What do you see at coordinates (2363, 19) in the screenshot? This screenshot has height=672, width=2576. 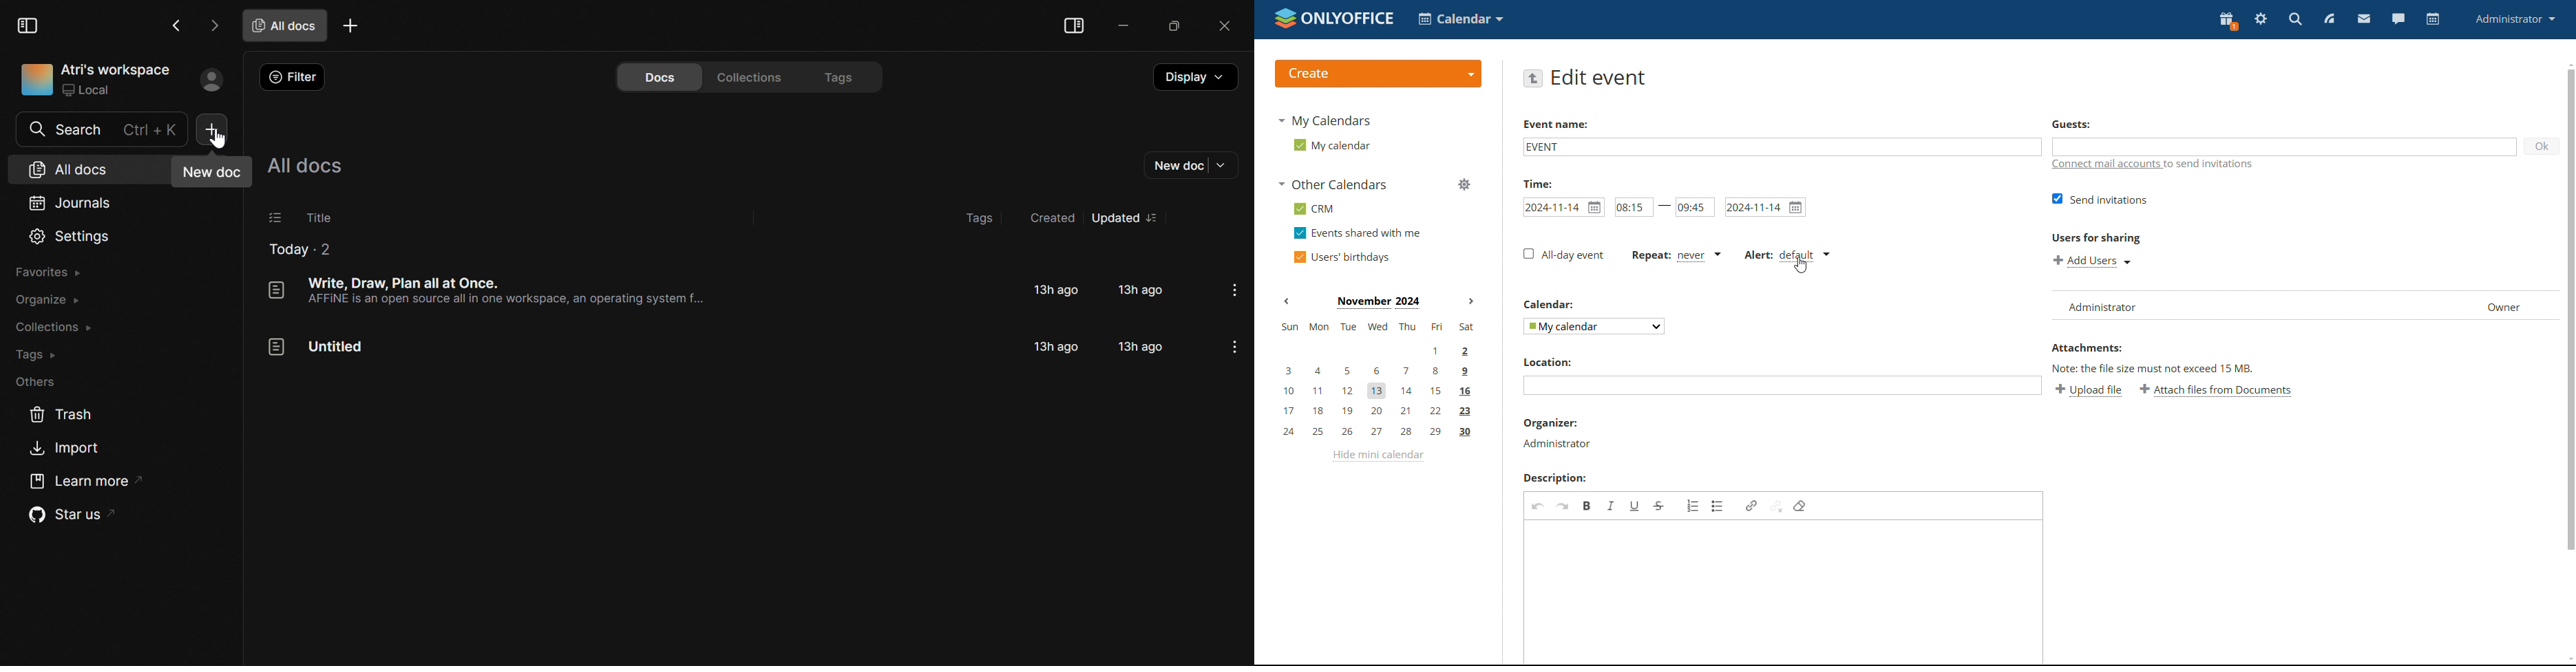 I see `mail` at bounding box center [2363, 19].